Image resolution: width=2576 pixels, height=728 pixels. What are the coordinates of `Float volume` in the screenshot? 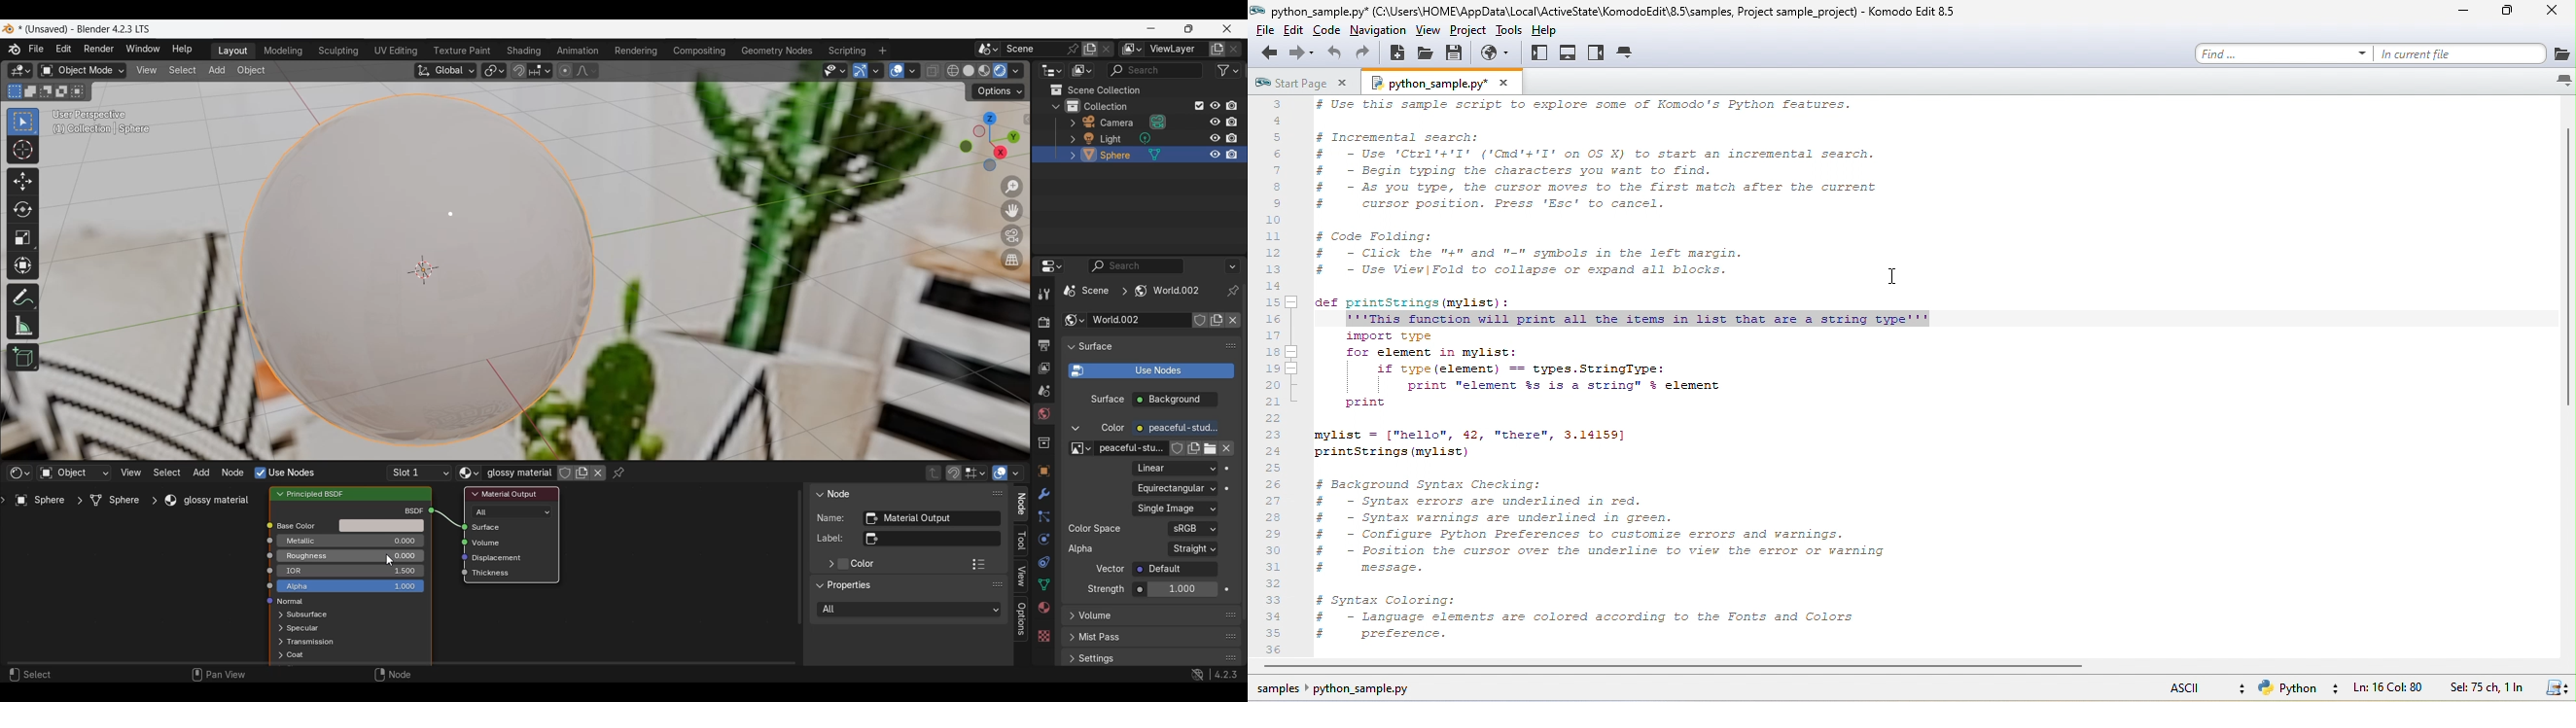 It's located at (1231, 615).